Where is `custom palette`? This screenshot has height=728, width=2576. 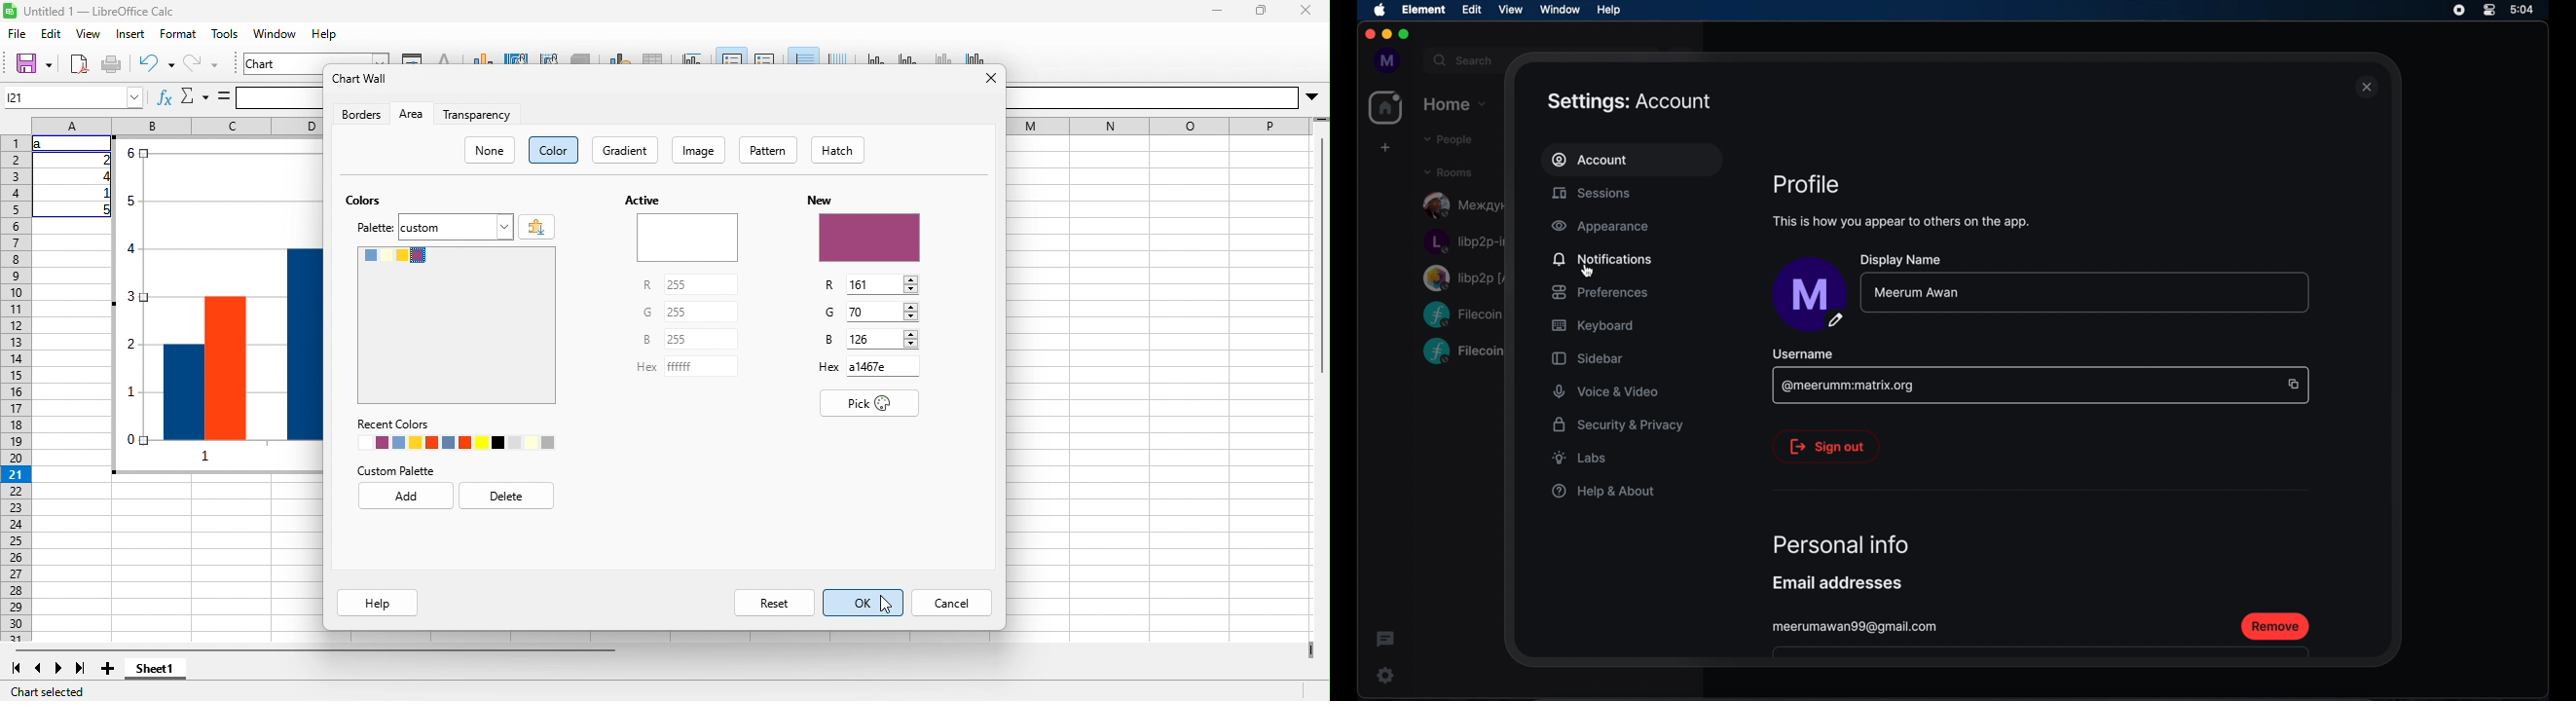
custom palette is located at coordinates (395, 471).